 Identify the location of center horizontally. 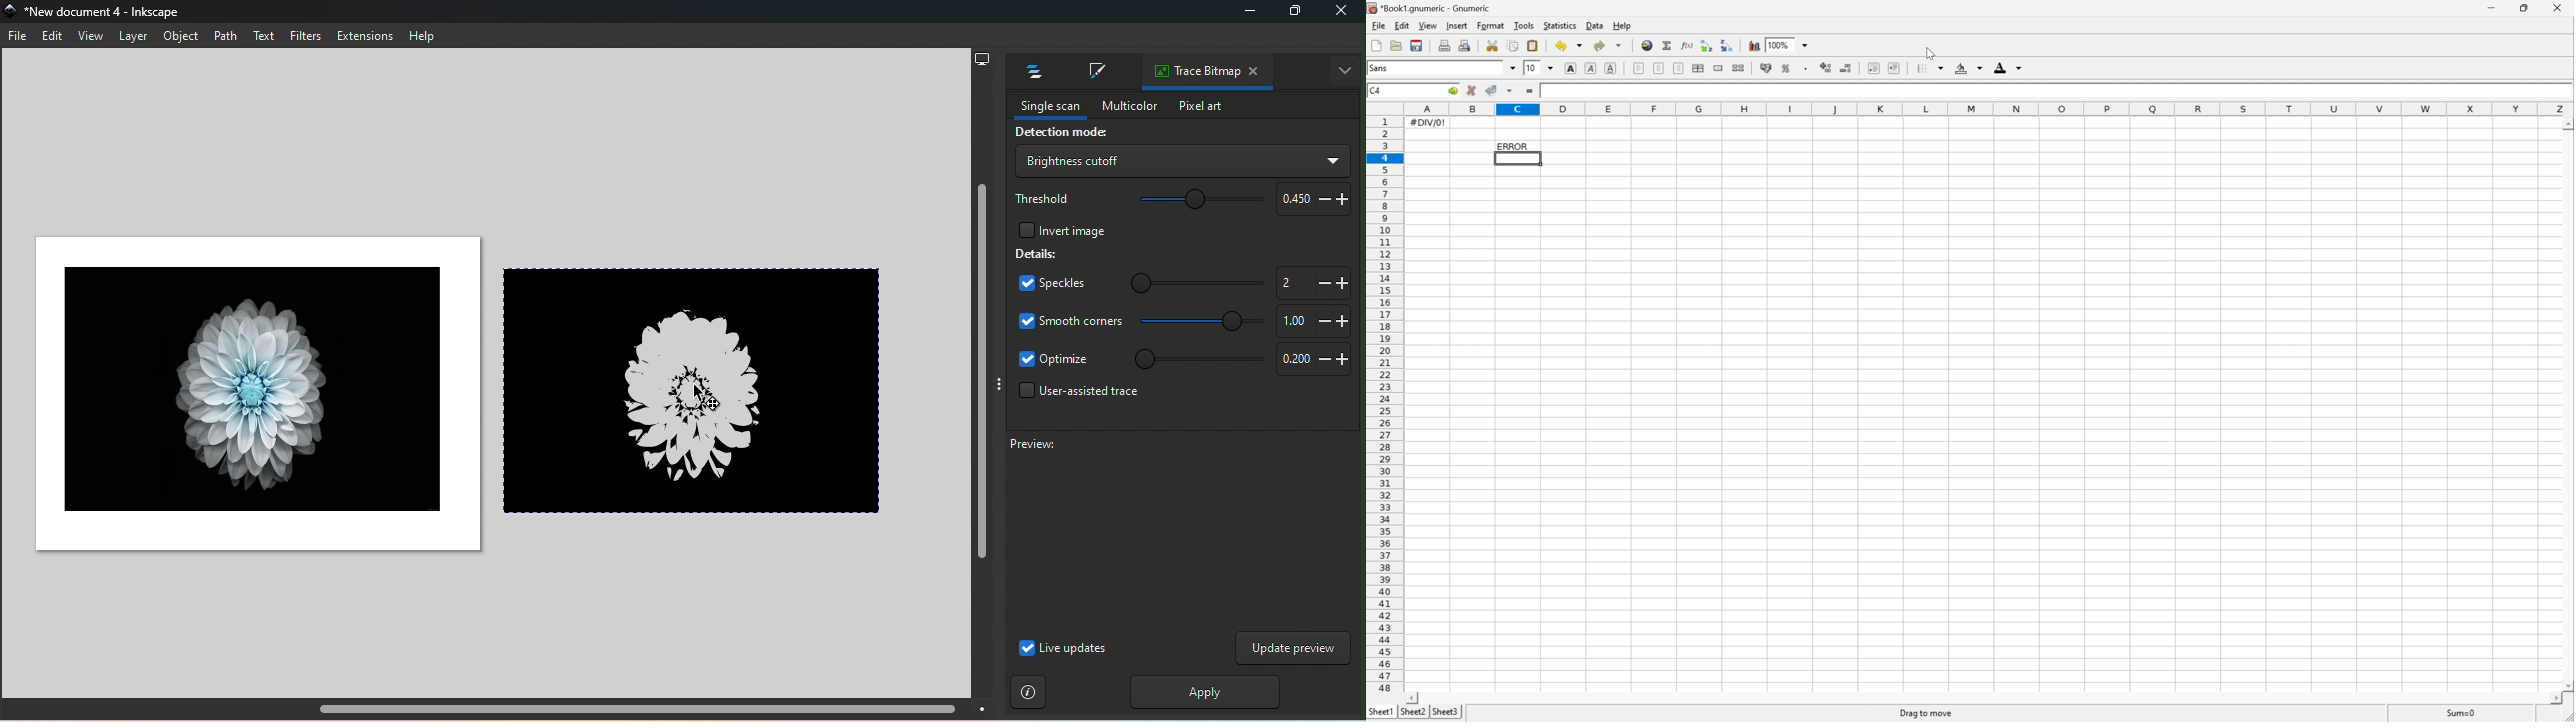
(1660, 68).